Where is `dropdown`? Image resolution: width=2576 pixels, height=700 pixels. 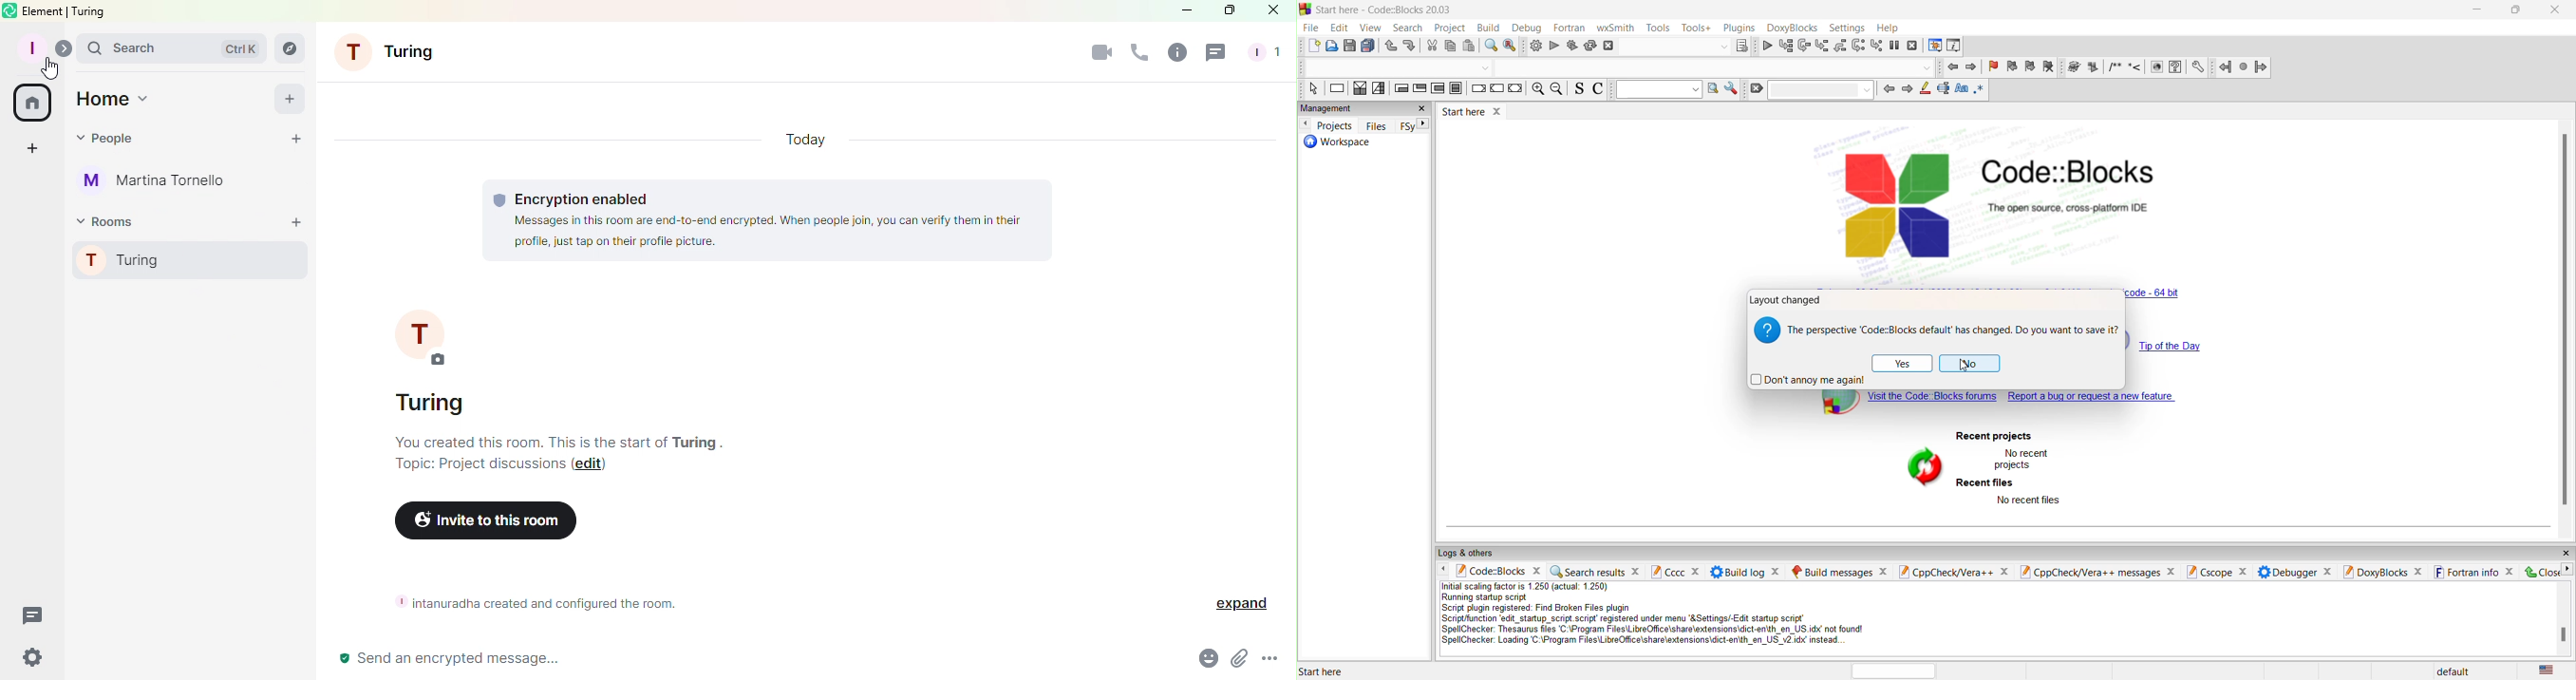
dropdown is located at coordinates (1660, 89).